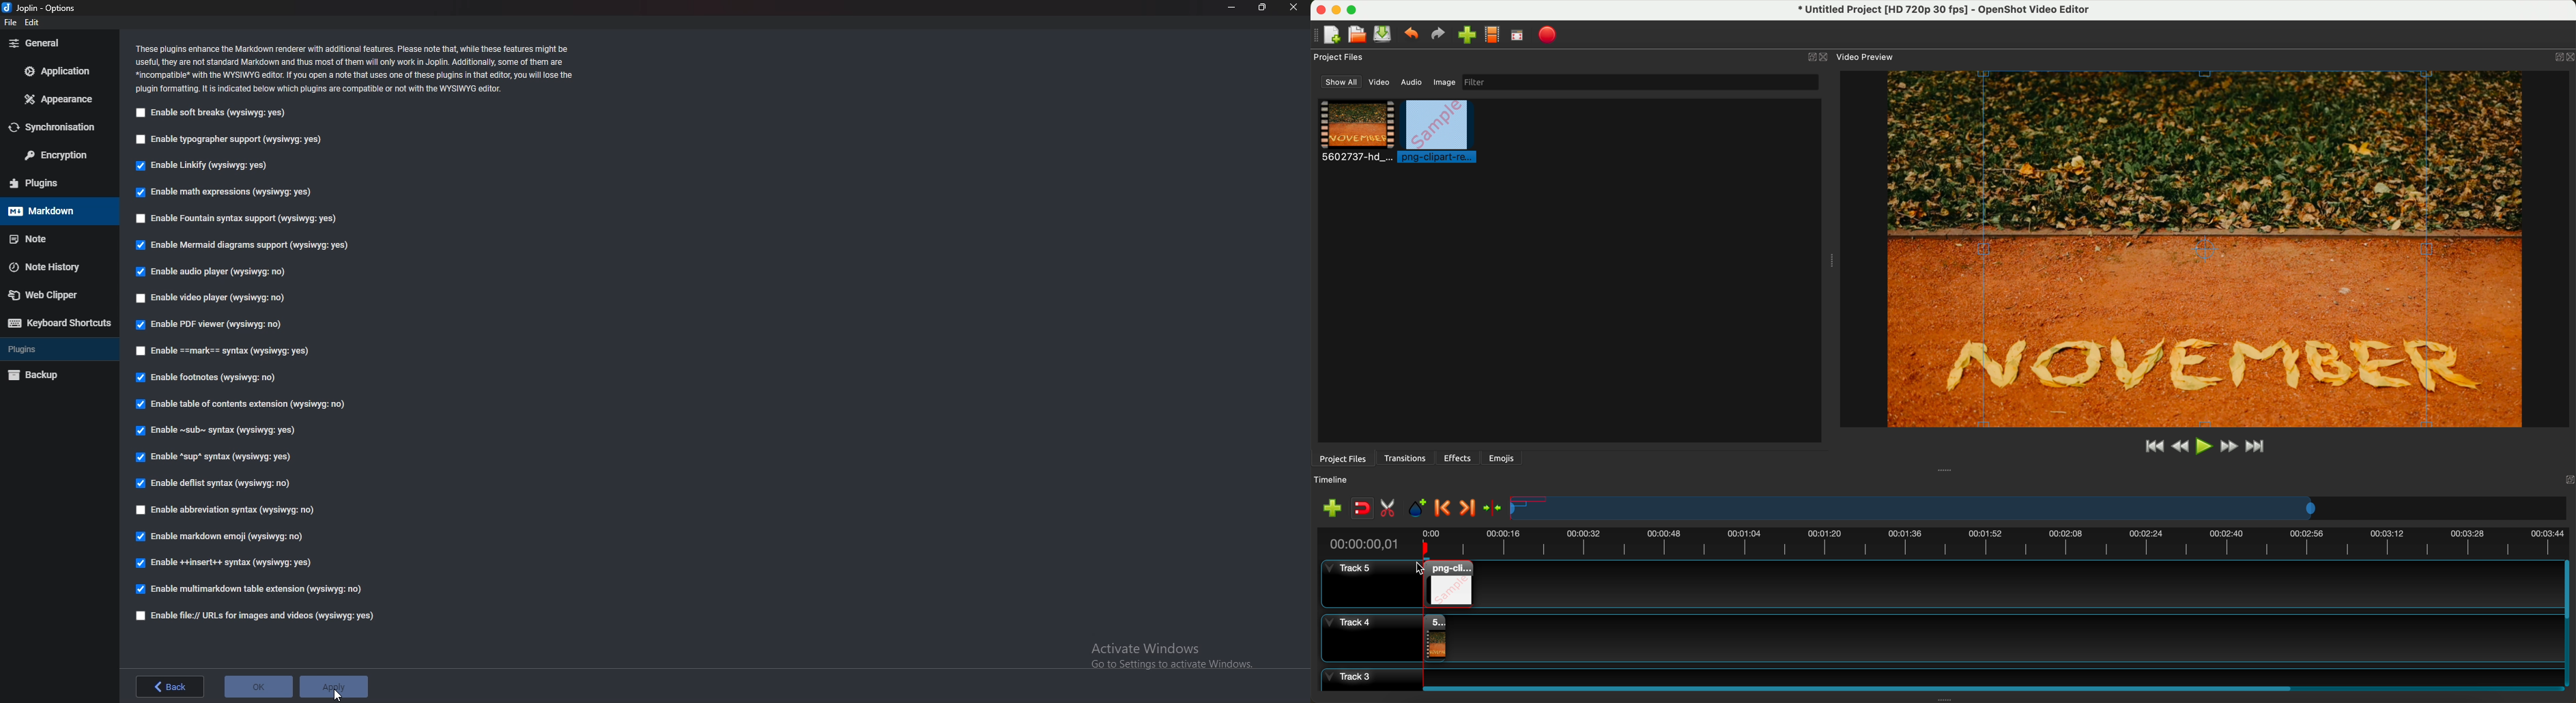 The width and height of the screenshot is (2576, 728). I want to click on Window Expanding, so click(1946, 700).